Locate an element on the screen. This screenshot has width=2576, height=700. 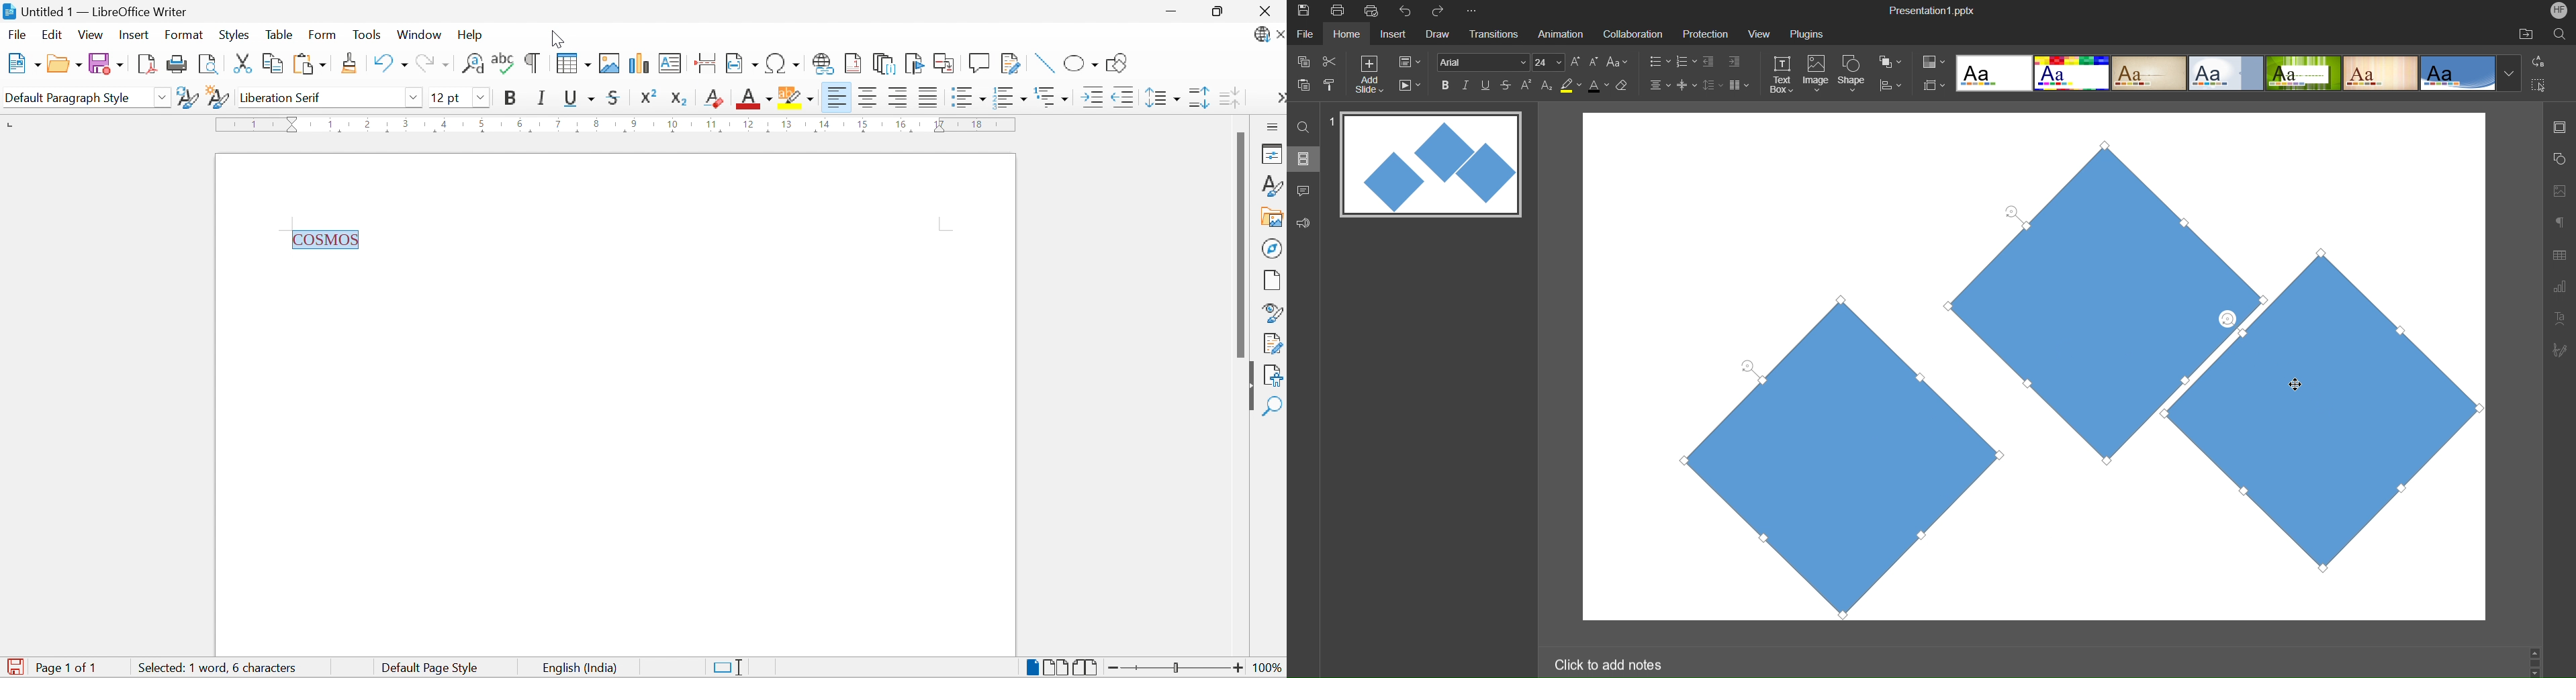
Bold is located at coordinates (511, 98).